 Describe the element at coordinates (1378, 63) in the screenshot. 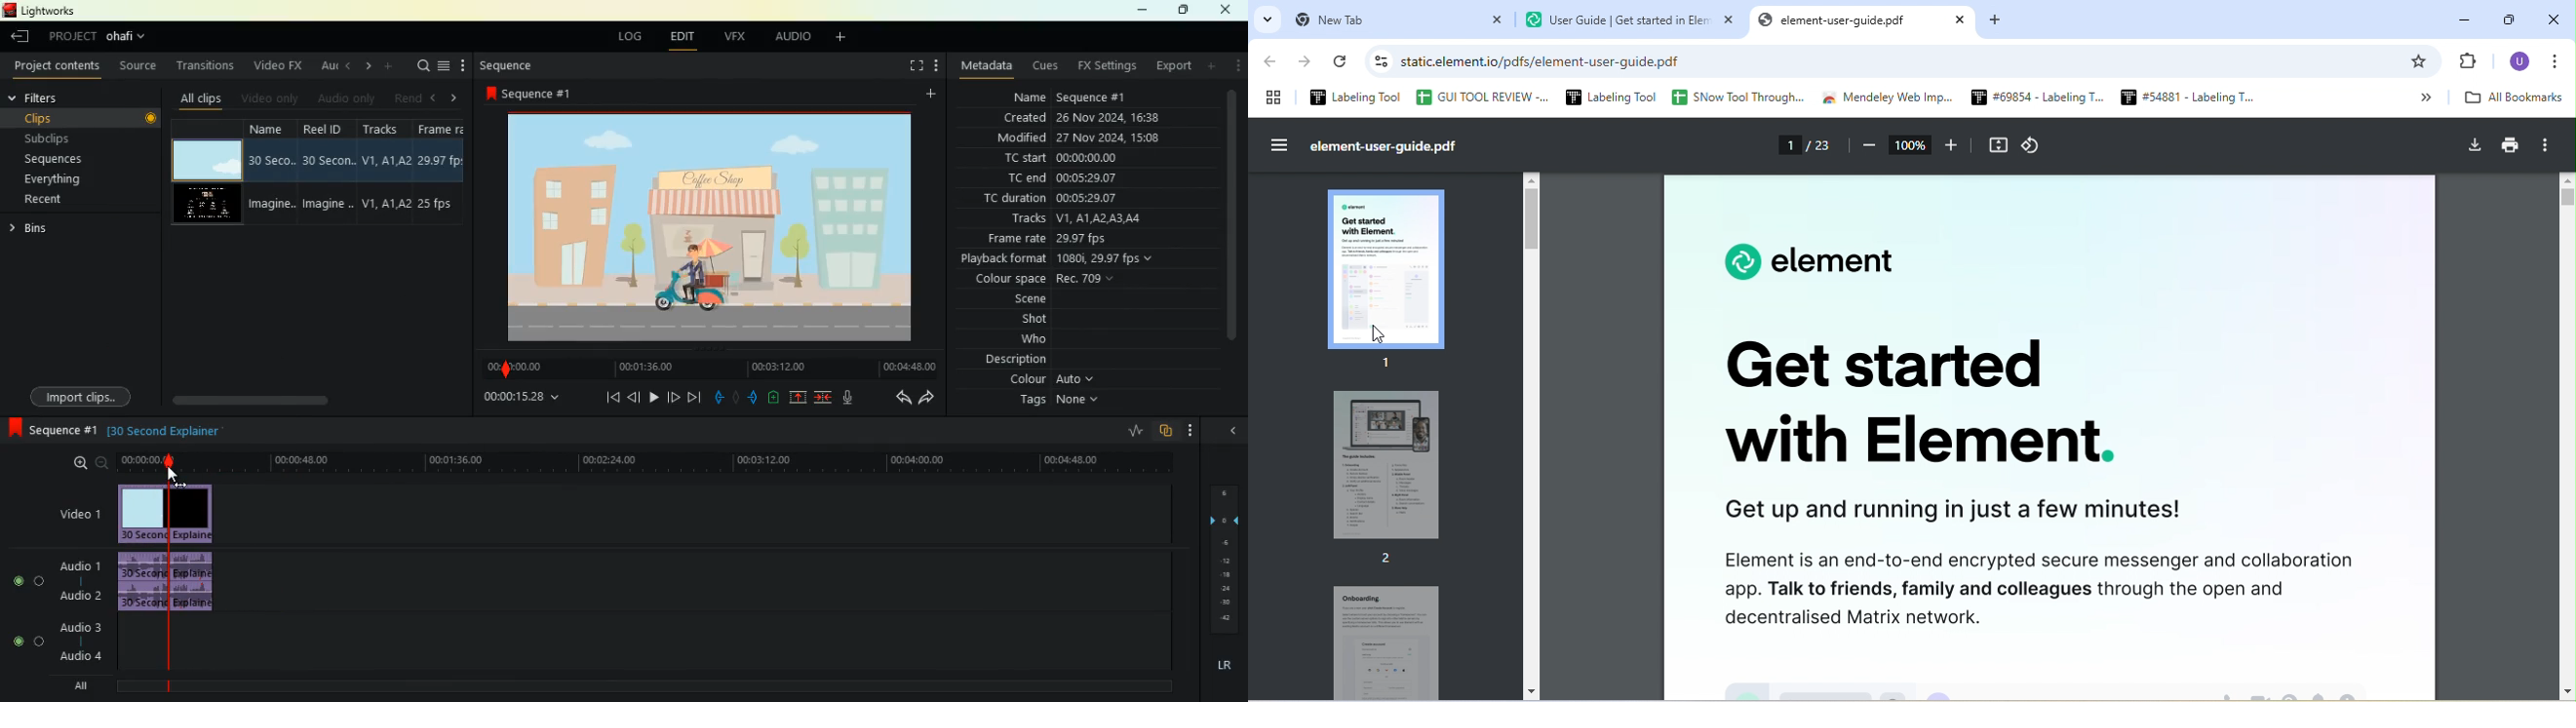

I see `See site information` at that location.